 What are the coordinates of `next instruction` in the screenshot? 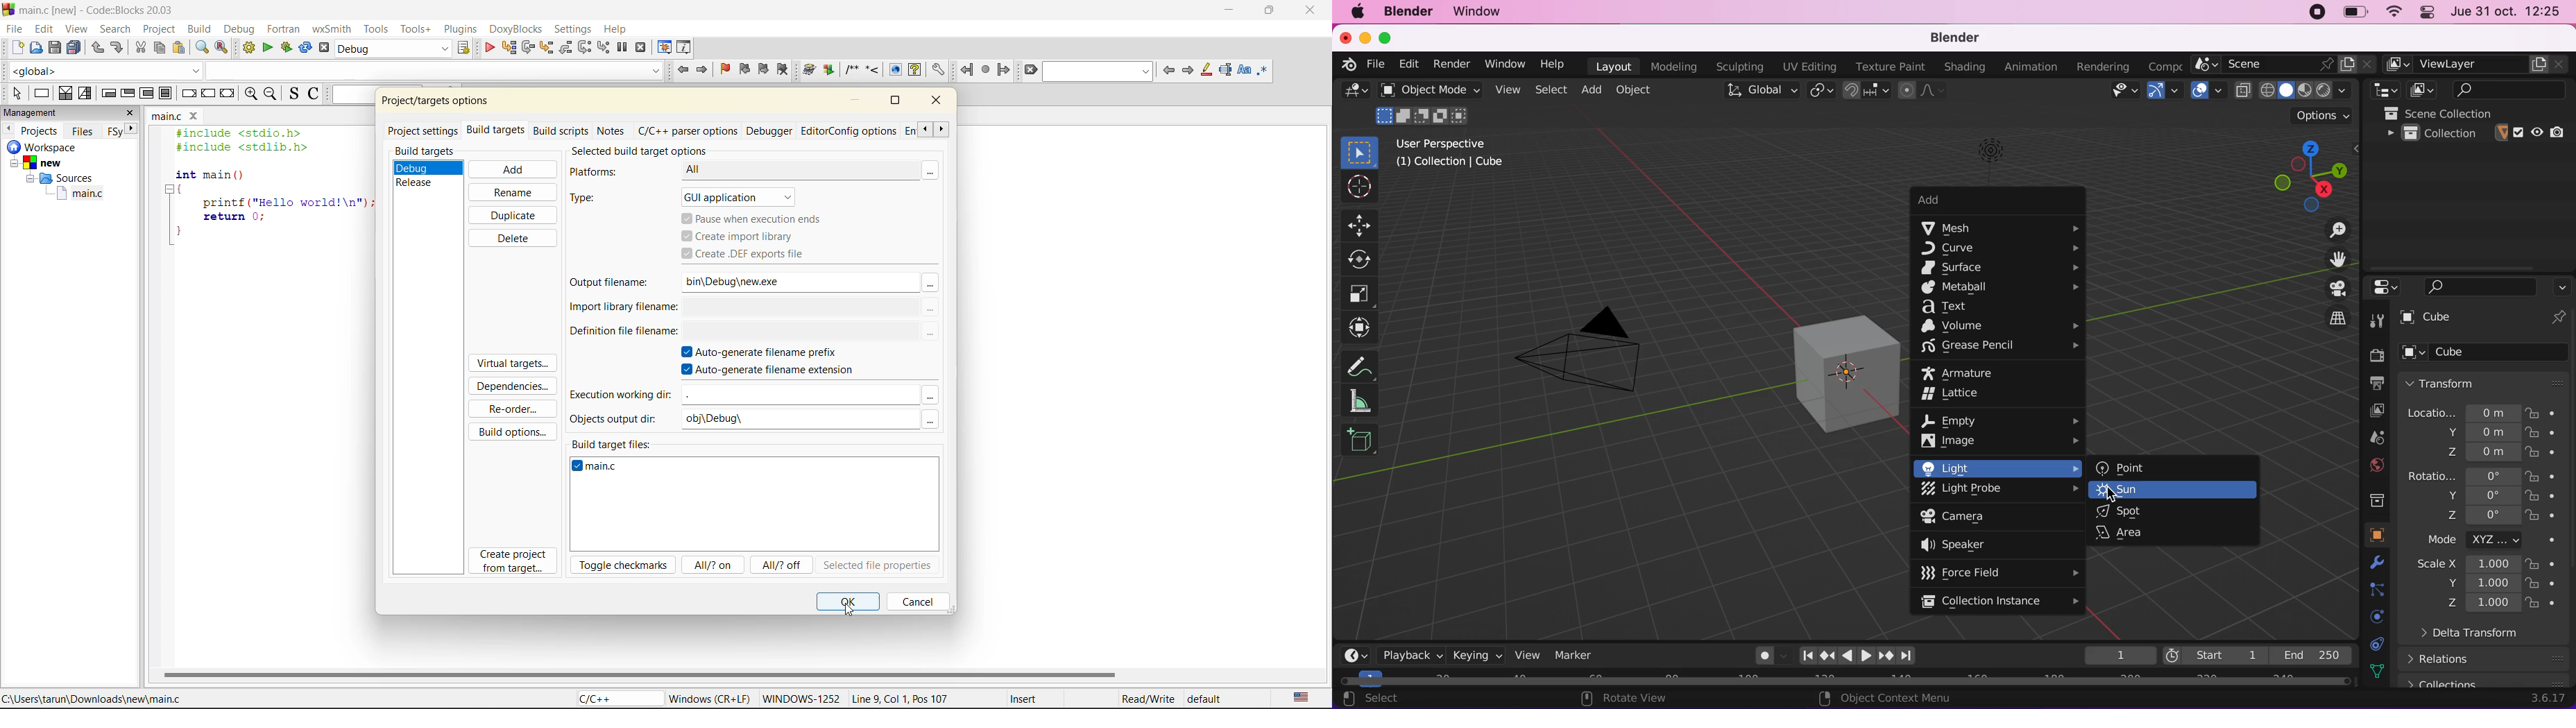 It's located at (585, 48).